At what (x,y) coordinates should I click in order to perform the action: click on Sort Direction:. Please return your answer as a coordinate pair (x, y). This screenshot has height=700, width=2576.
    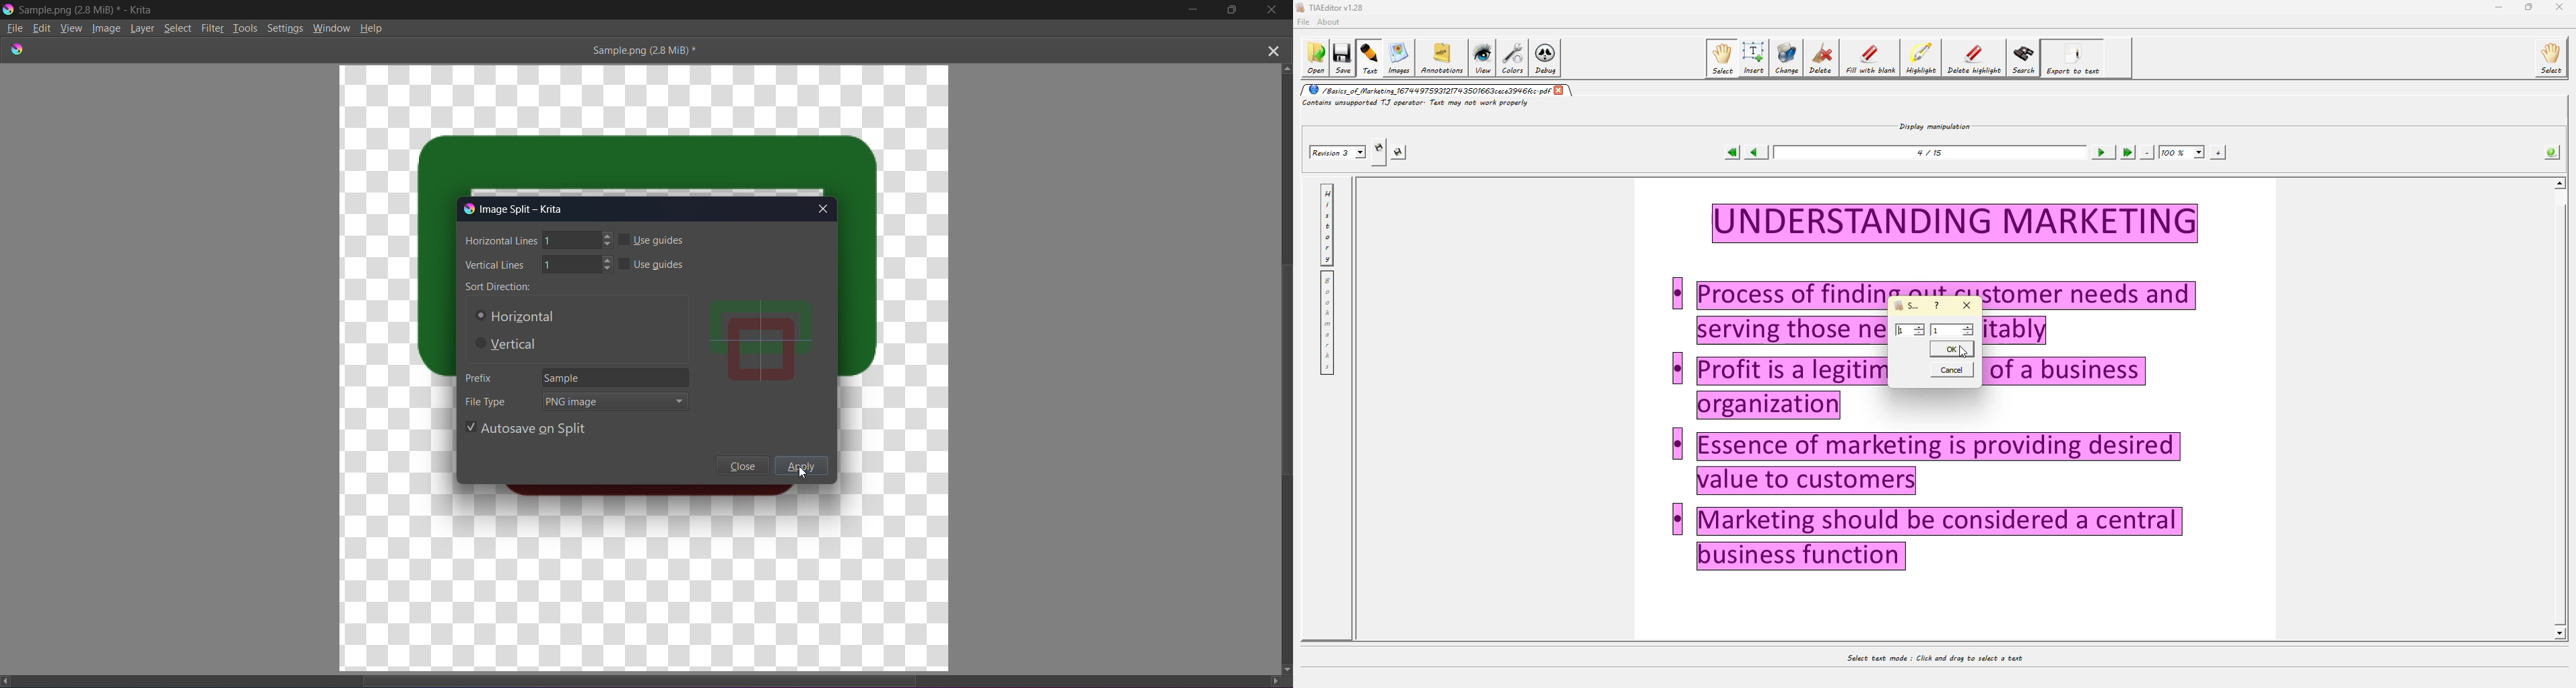
    Looking at the image, I should click on (498, 285).